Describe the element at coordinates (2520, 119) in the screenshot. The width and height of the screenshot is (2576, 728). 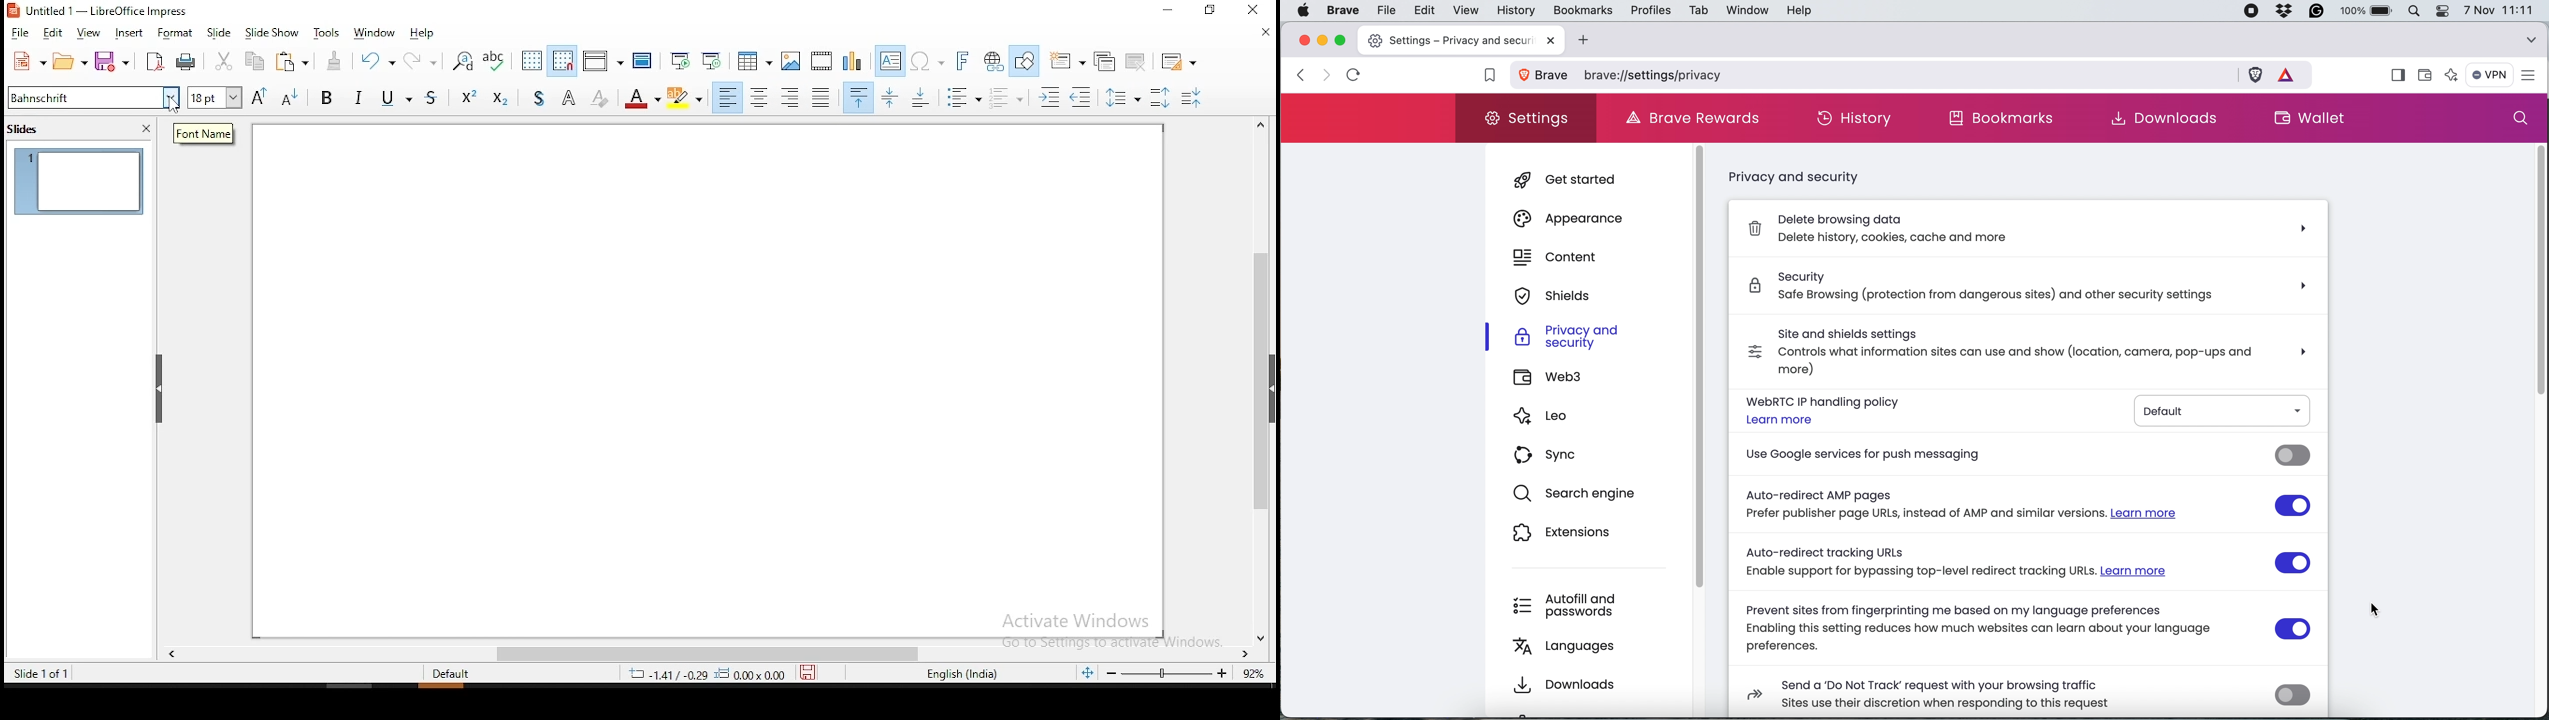
I see `search` at that location.